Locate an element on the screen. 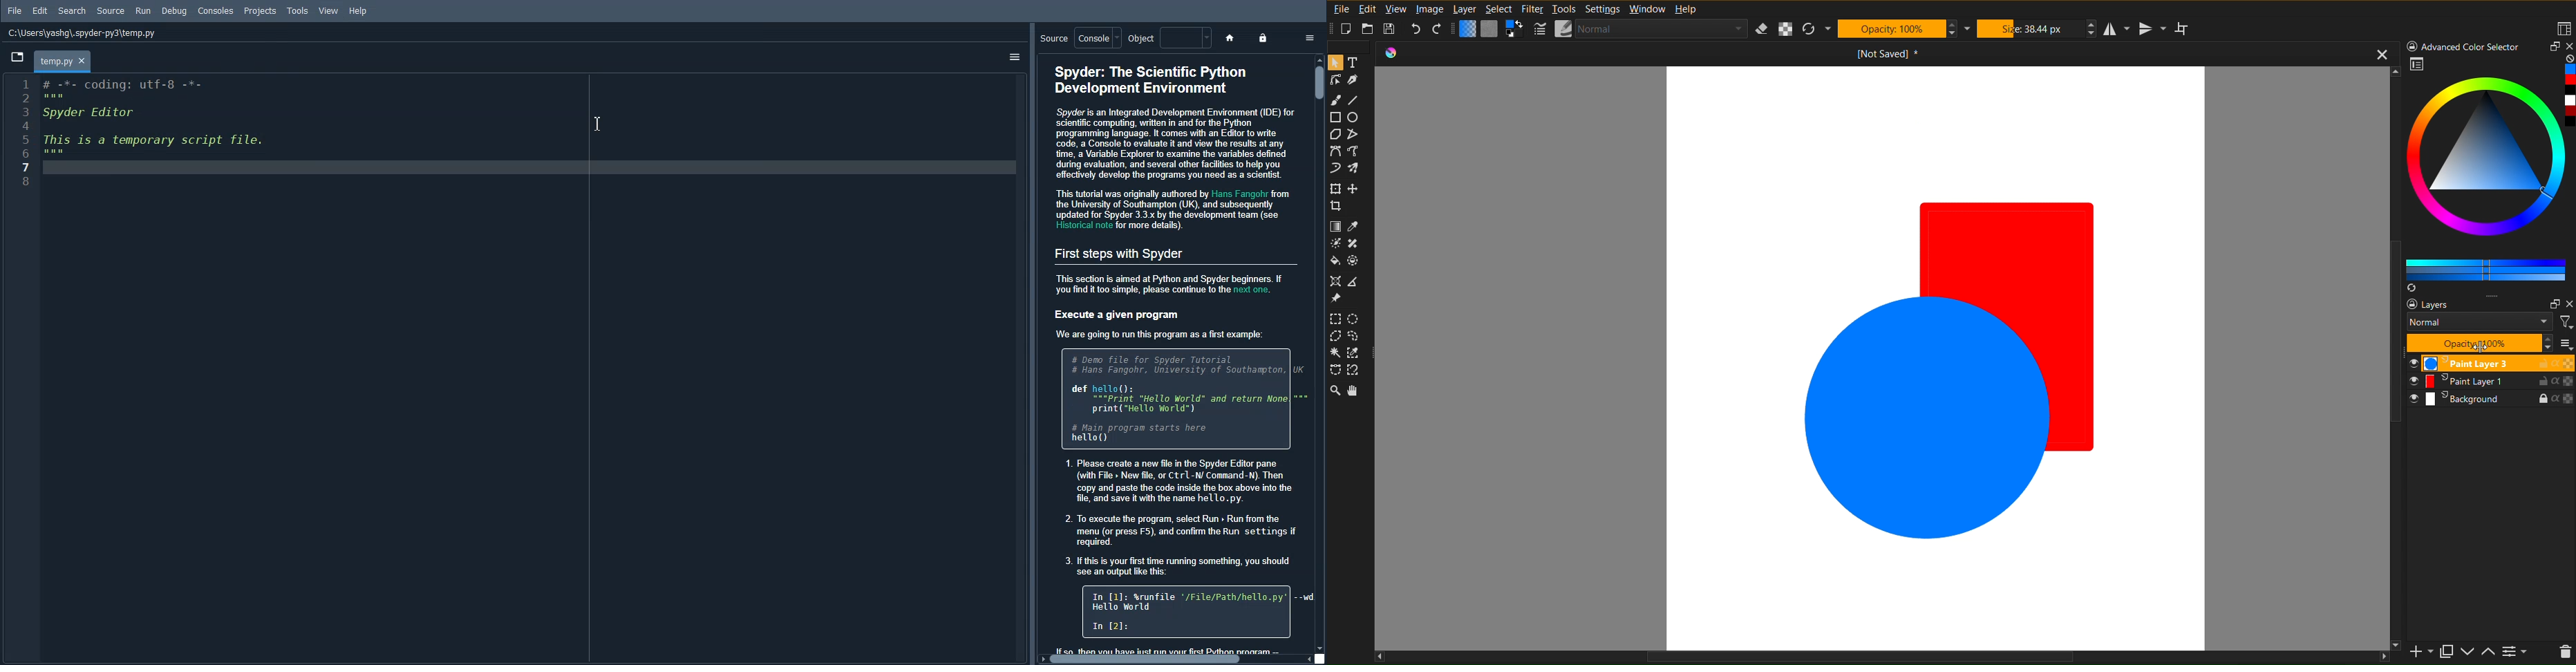  Refresh is located at coordinates (1810, 29).